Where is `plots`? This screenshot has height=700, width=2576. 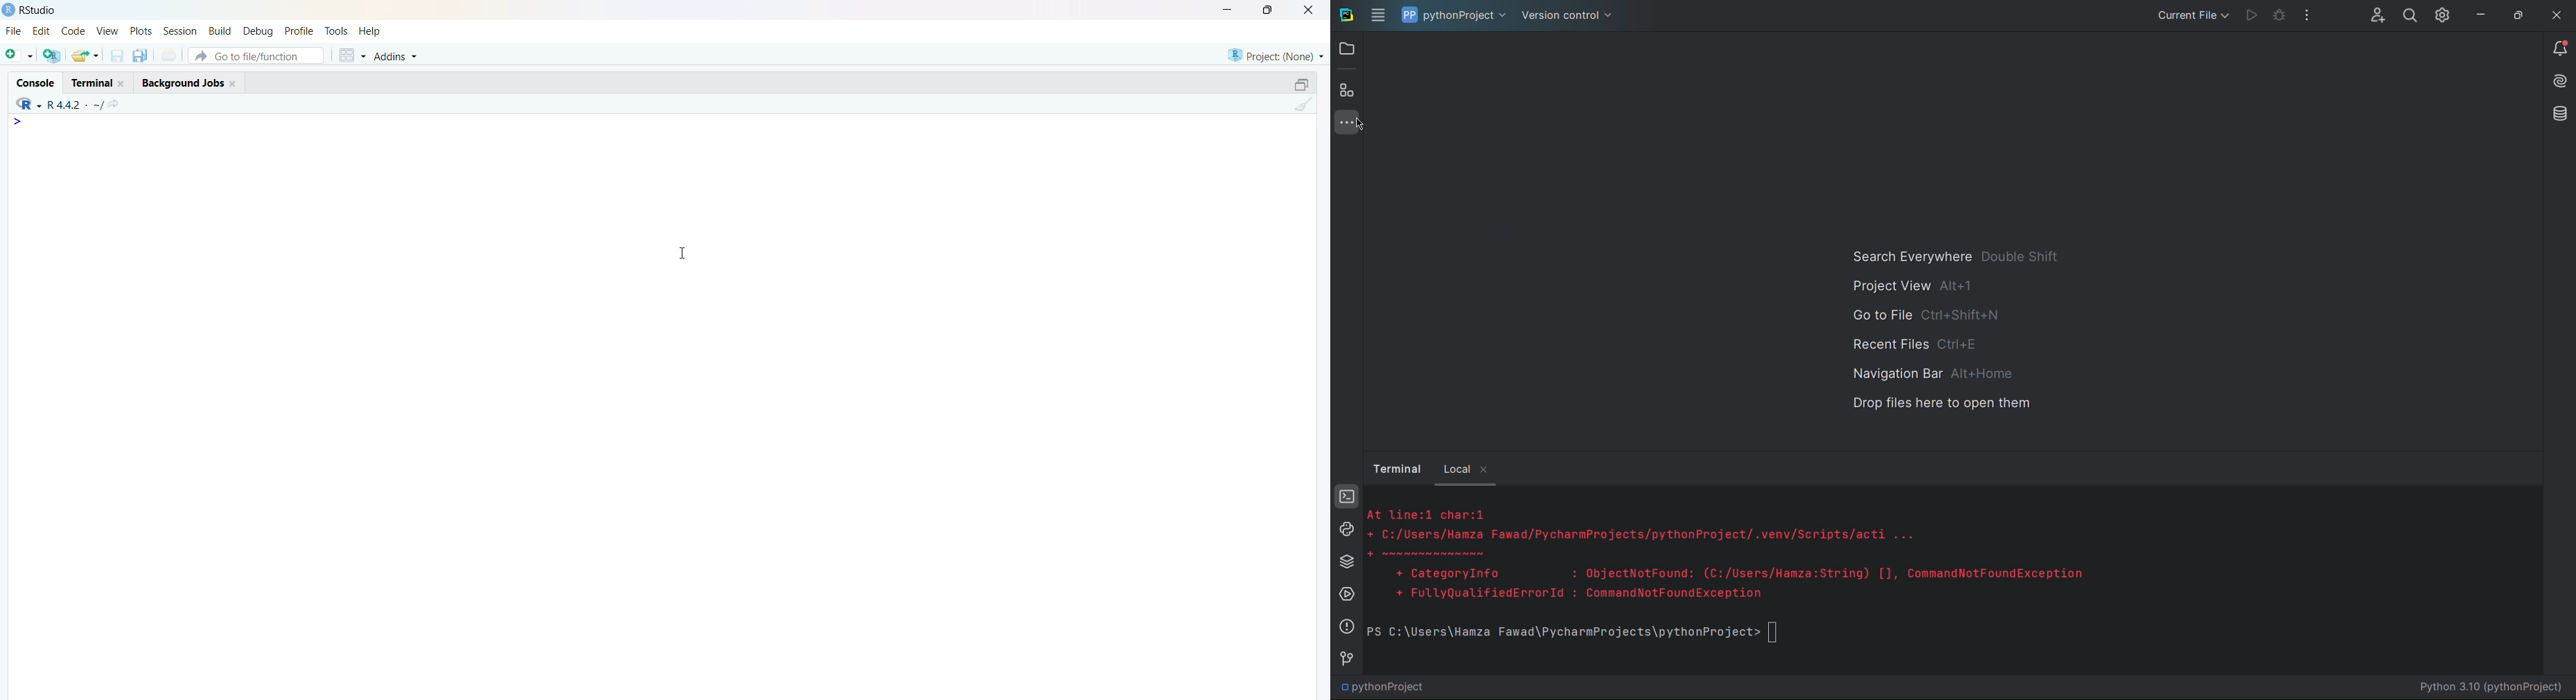
plots is located at coordinates (141, 30).